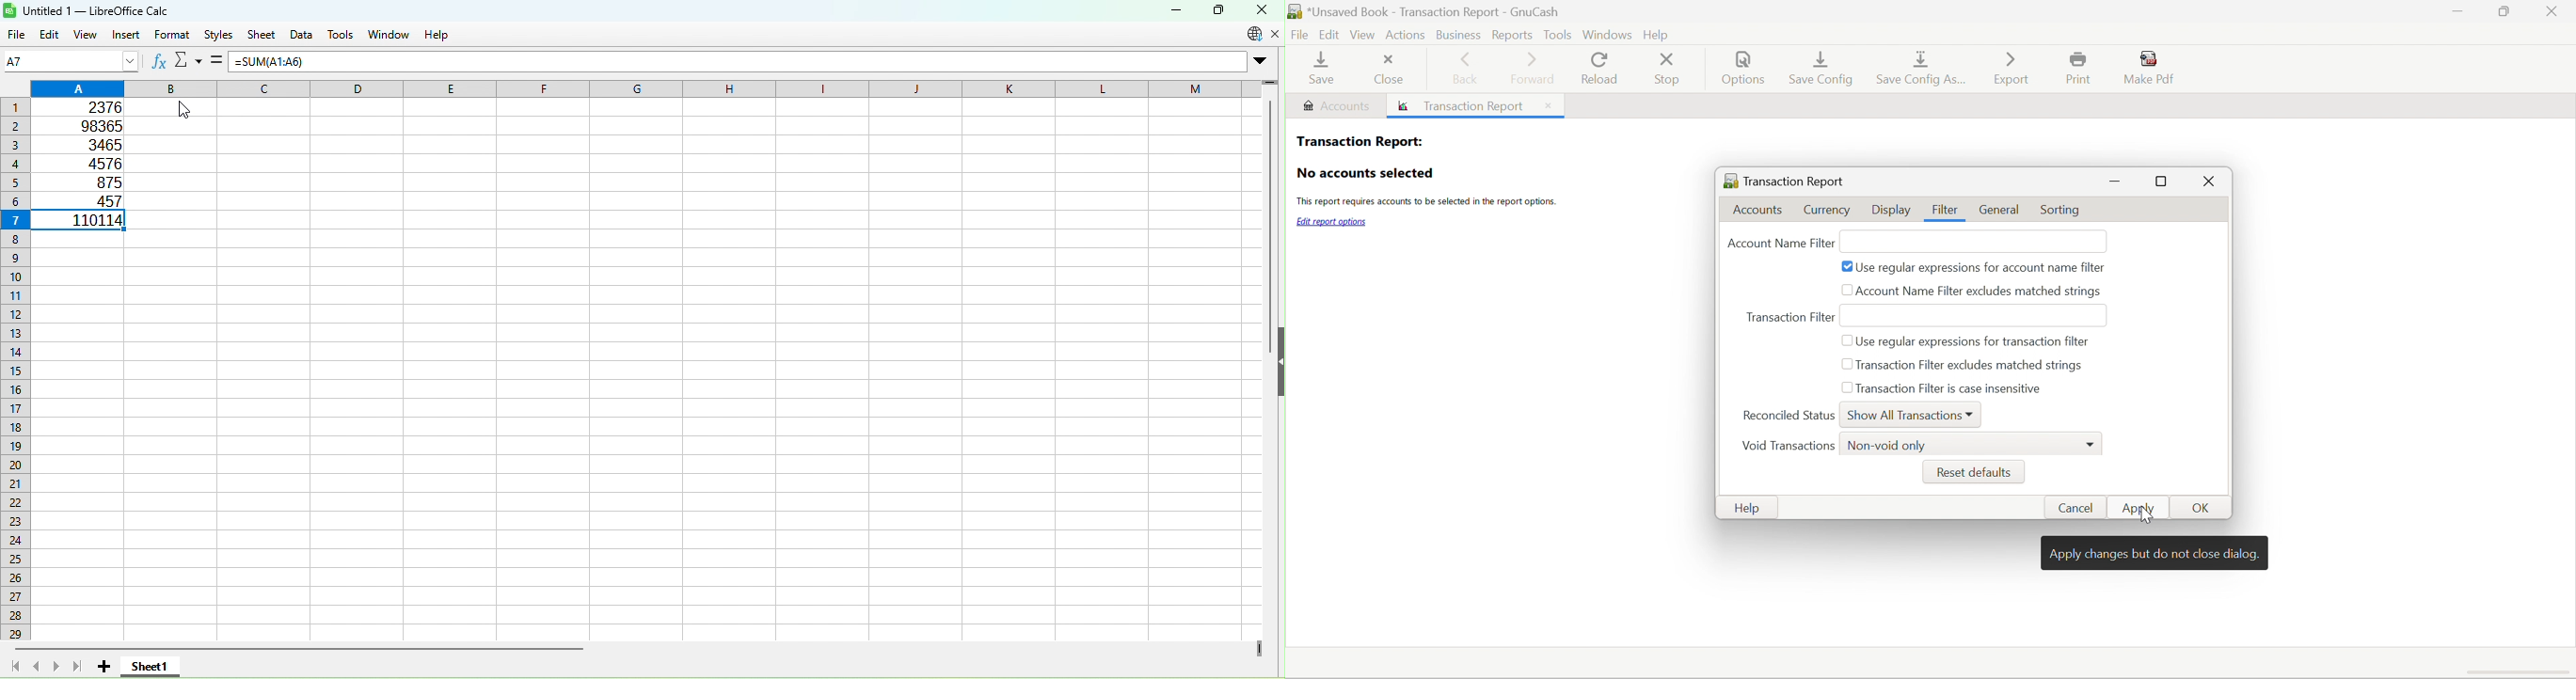  Describe the element at coordinates (94, 161) in the screenshot. I see `4576` at that location.